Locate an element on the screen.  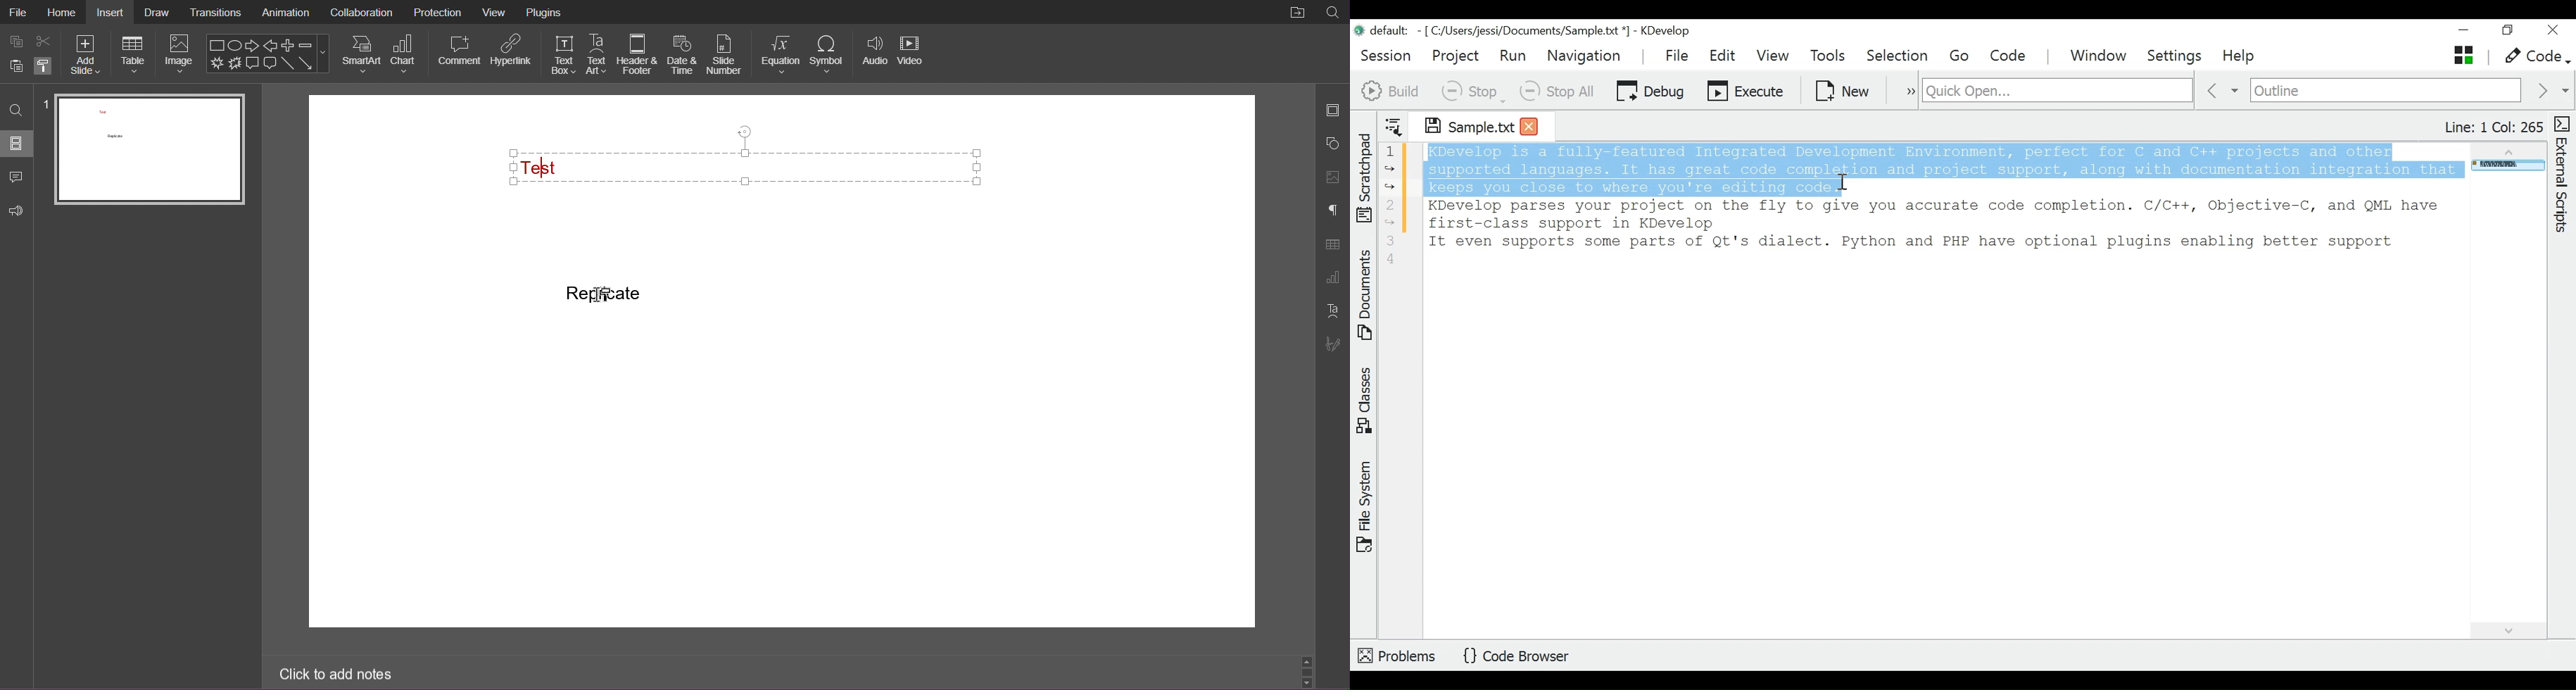
Cut Copy Paste Options is located at coordinates (31, 56).